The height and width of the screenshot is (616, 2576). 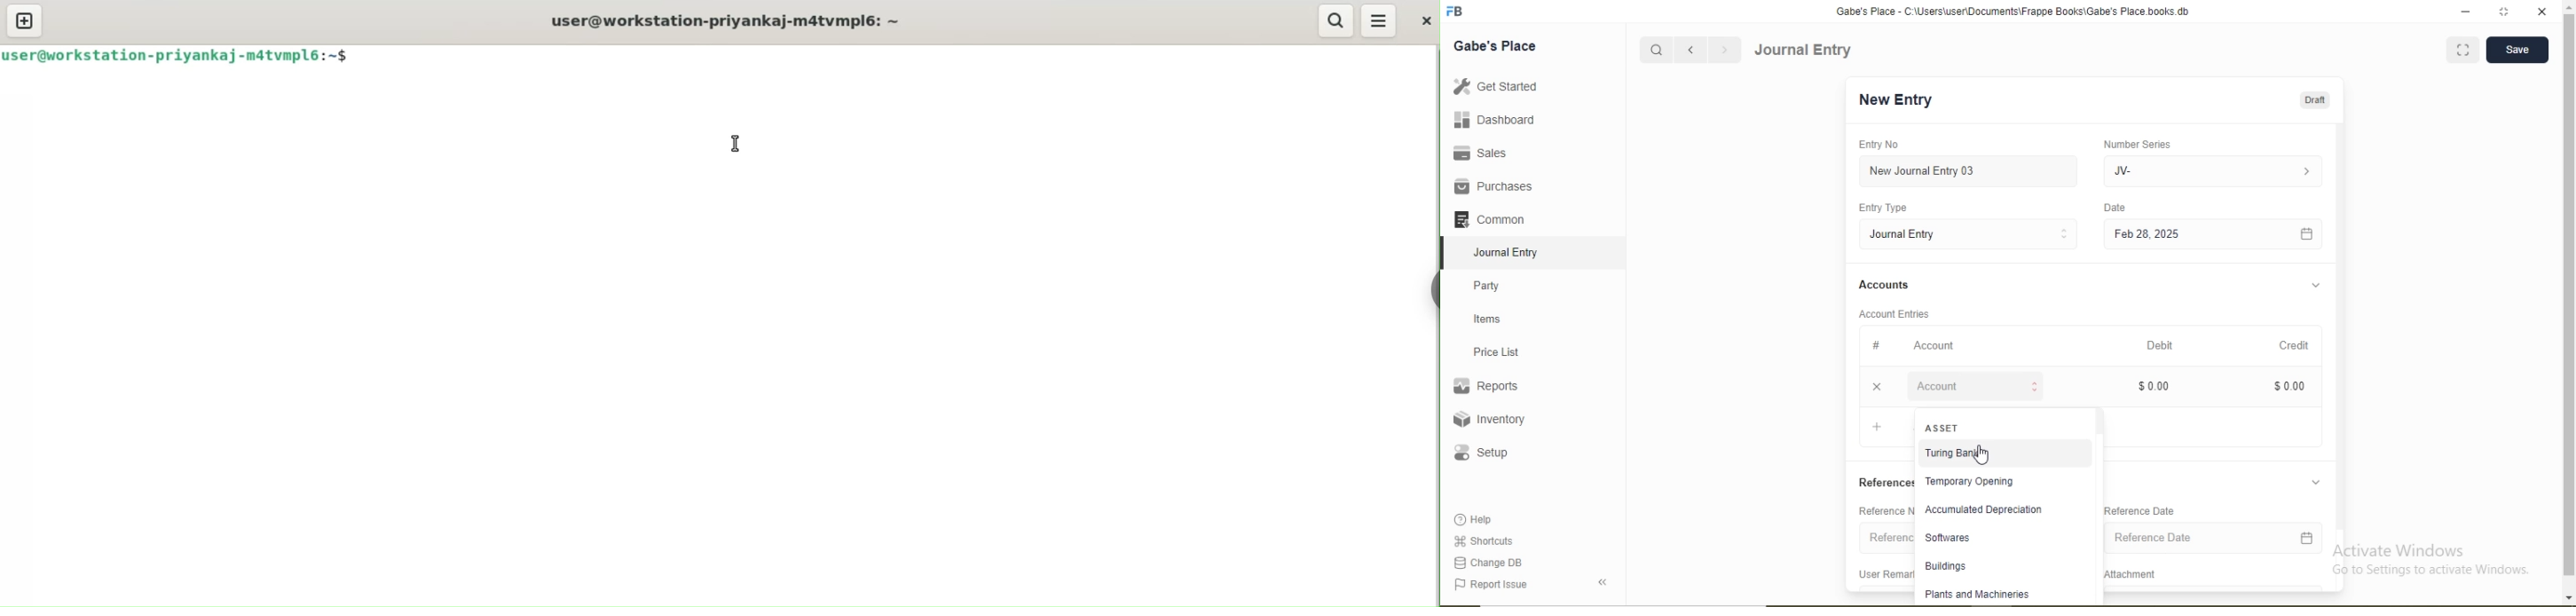 I want to click on close, so click(x=1422, y=19).